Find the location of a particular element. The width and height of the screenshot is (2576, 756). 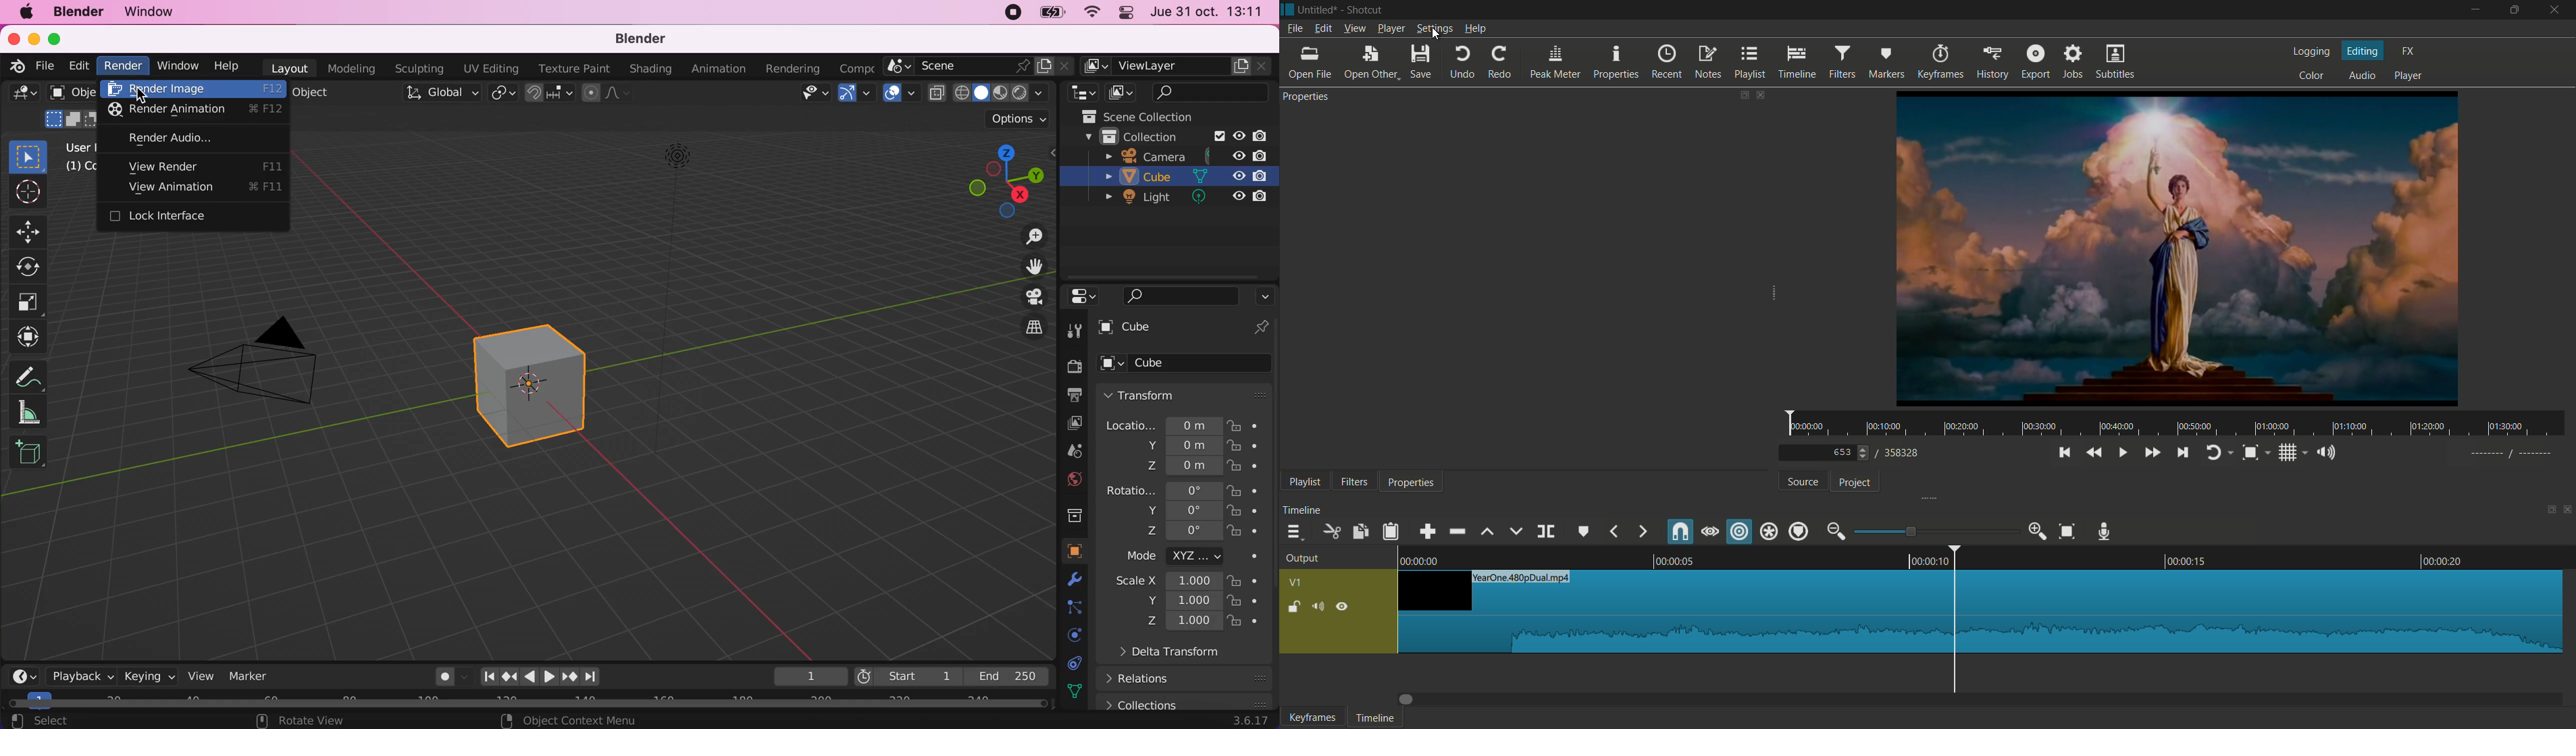

color is located at coordinates (2309, 74).